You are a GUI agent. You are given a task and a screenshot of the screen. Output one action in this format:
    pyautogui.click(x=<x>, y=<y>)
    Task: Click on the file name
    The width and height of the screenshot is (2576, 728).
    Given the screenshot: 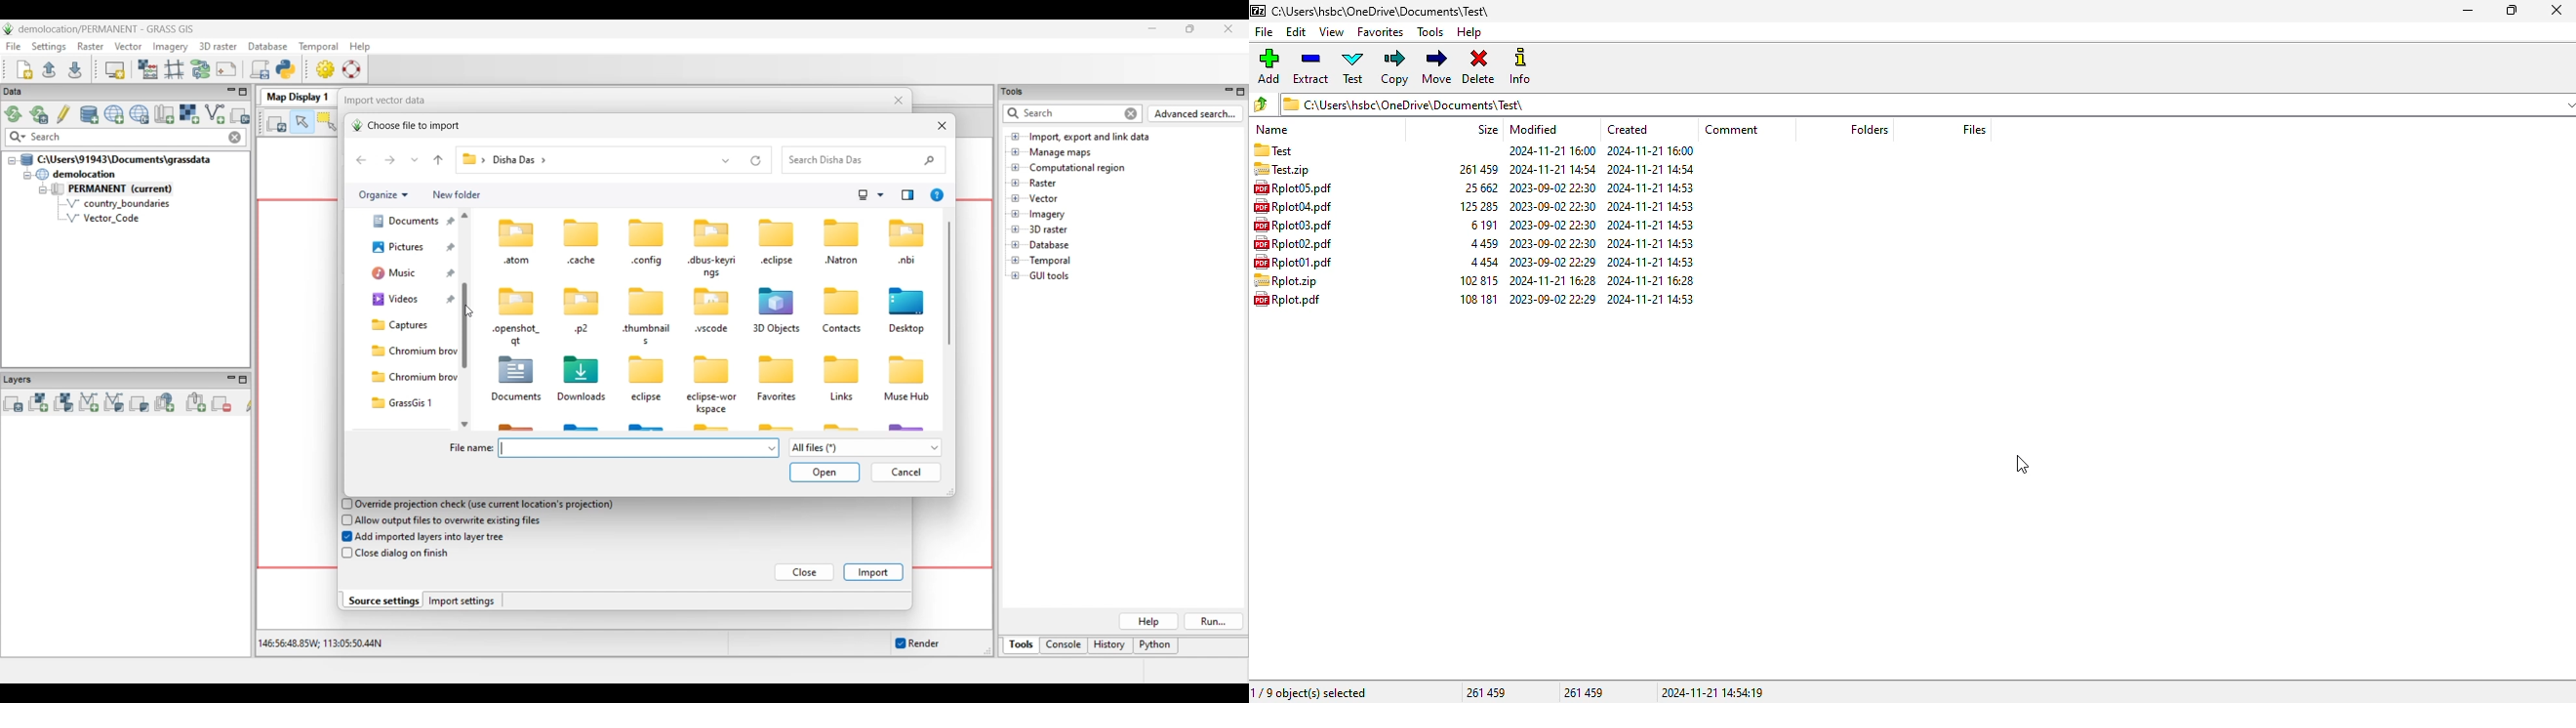 What is the action you would take?
    pyautogui.click(x=1292, y=261)
    